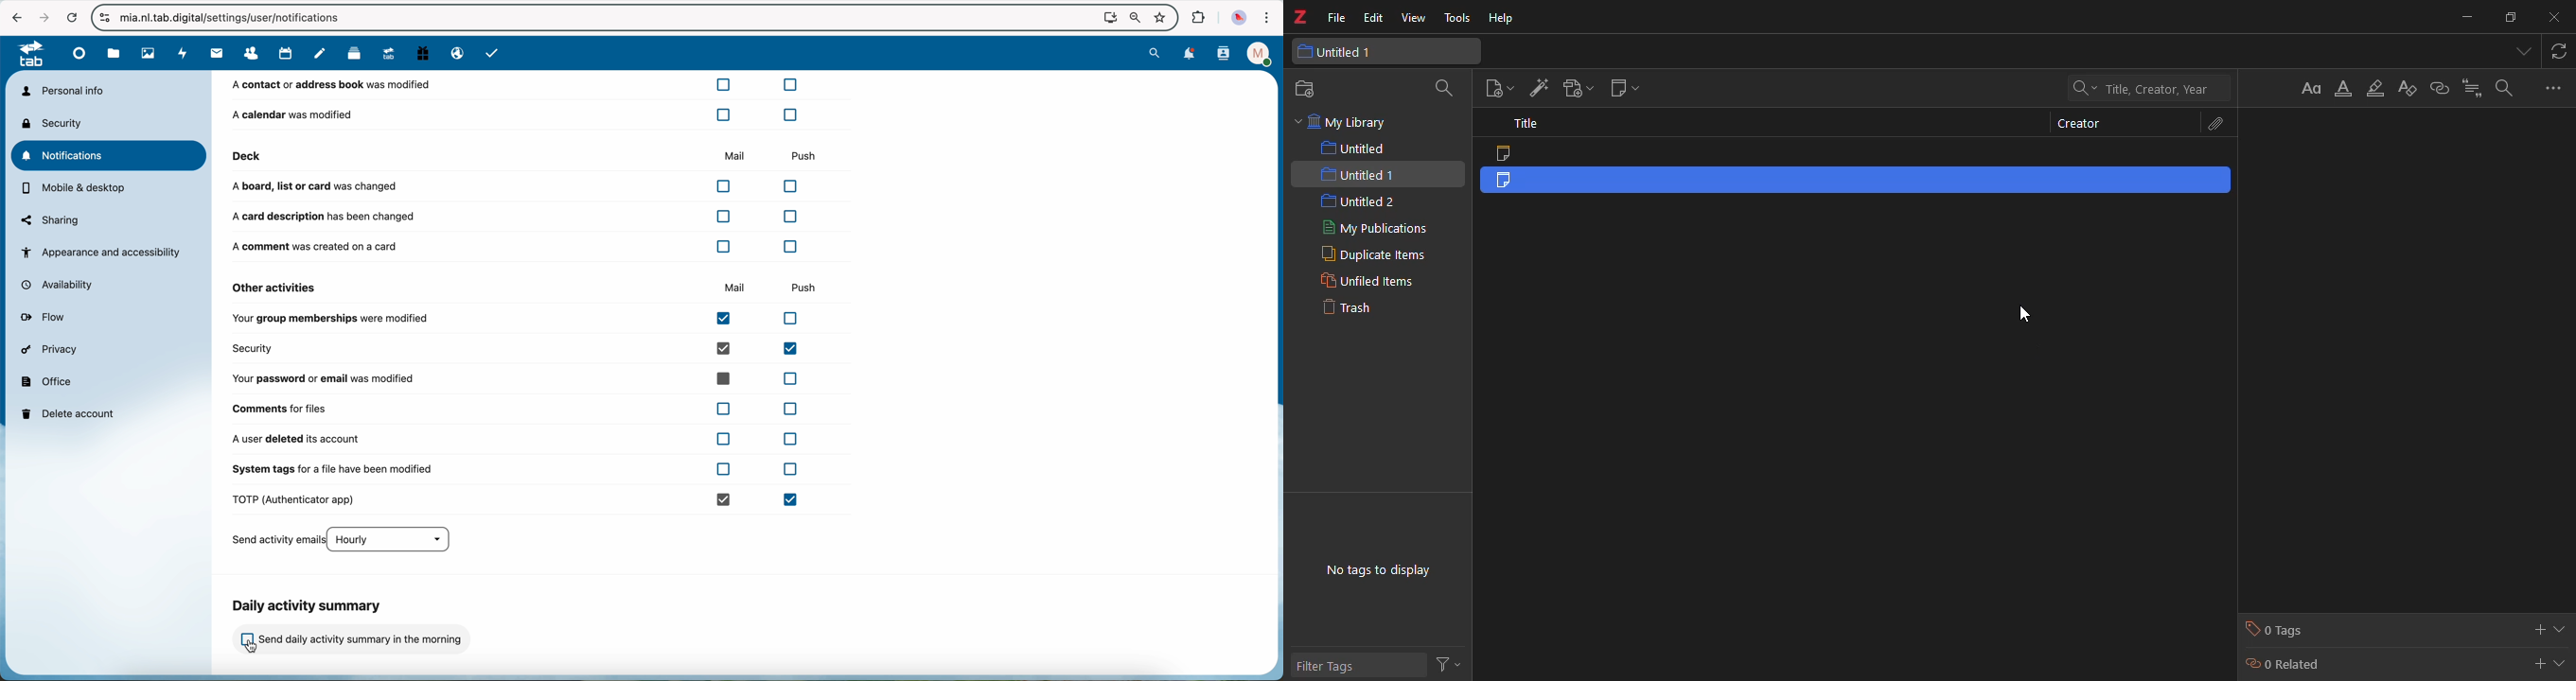 This screenshot has width=2576, height=700. What do you see at coordinates (521, 348) in the screenshot?
I see `security` at bounding box center [521, 348].